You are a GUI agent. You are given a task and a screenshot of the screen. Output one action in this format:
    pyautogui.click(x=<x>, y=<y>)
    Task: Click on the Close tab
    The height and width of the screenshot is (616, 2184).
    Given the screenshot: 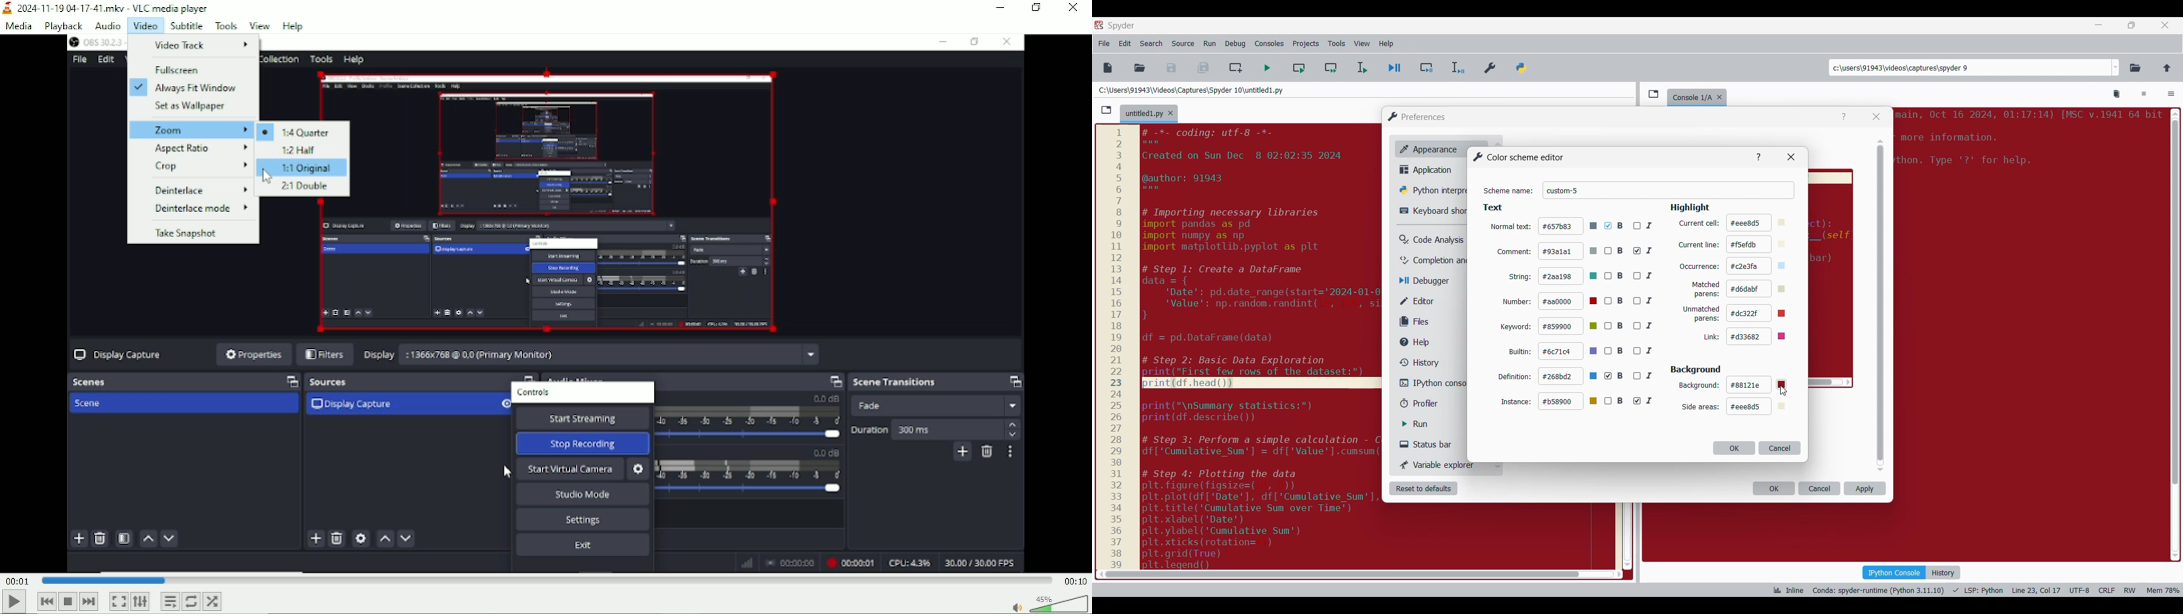 What is the action you would take?
    pyautogui.click(x=1170, y=113)
    